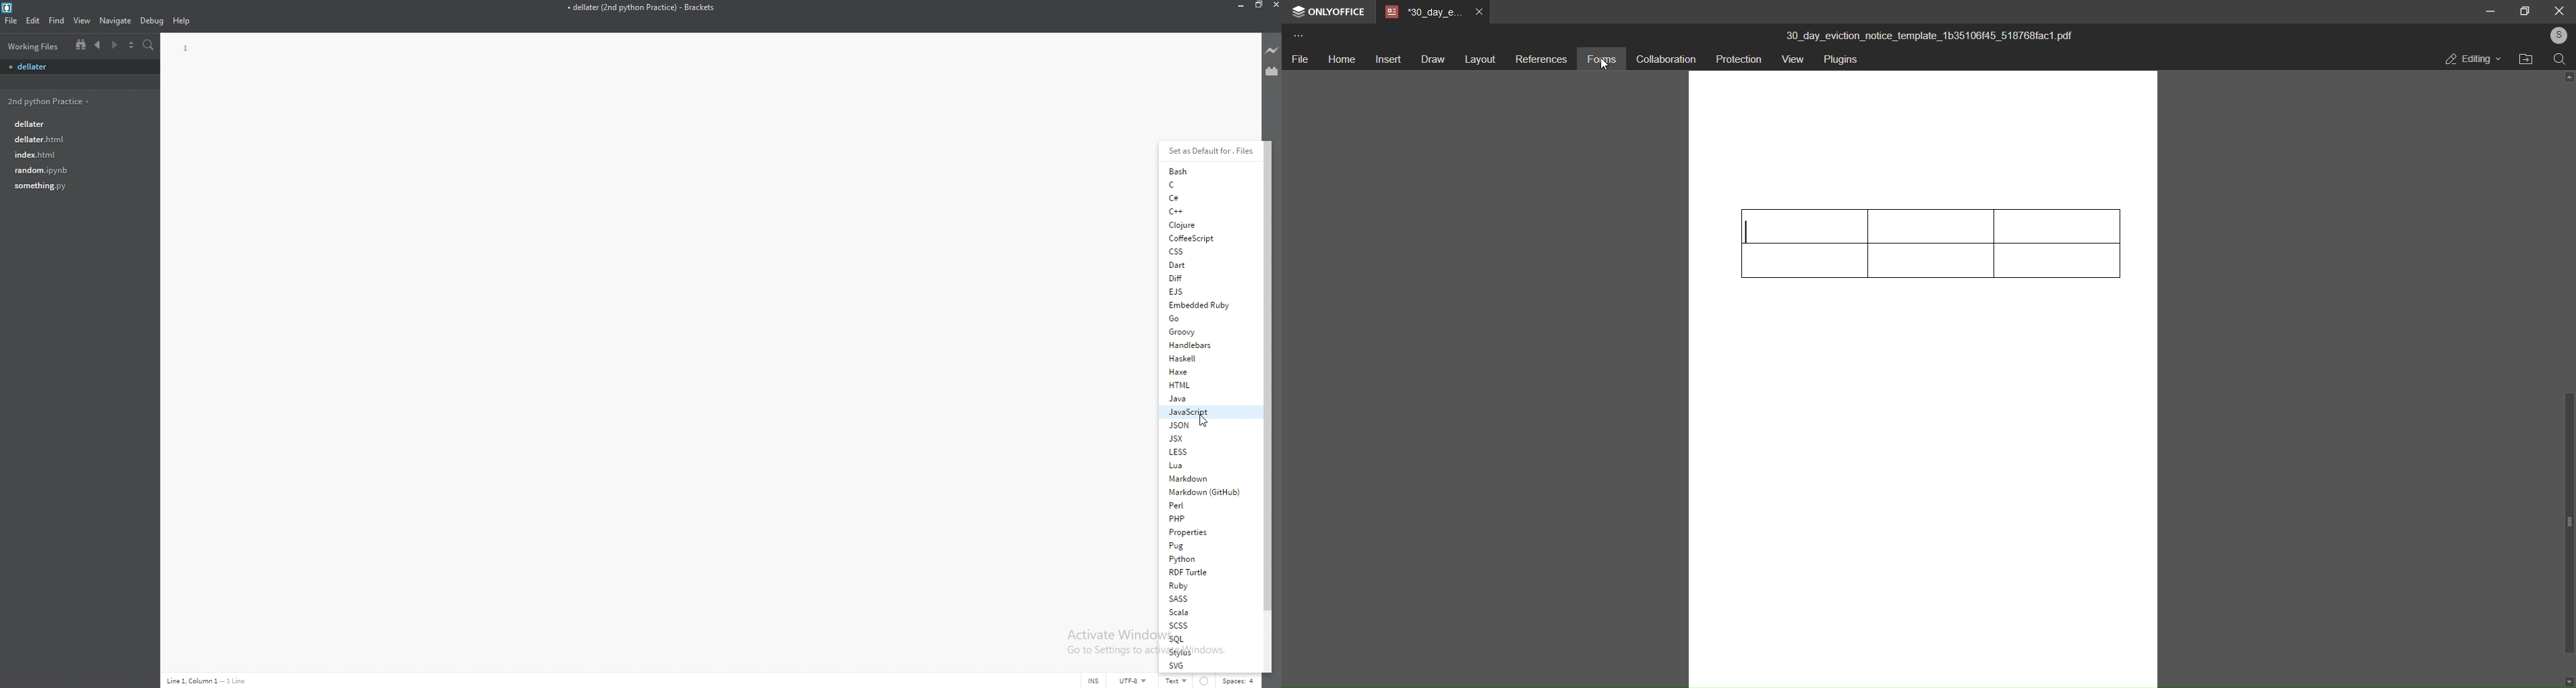  I want to click on search, so click(148, 45).